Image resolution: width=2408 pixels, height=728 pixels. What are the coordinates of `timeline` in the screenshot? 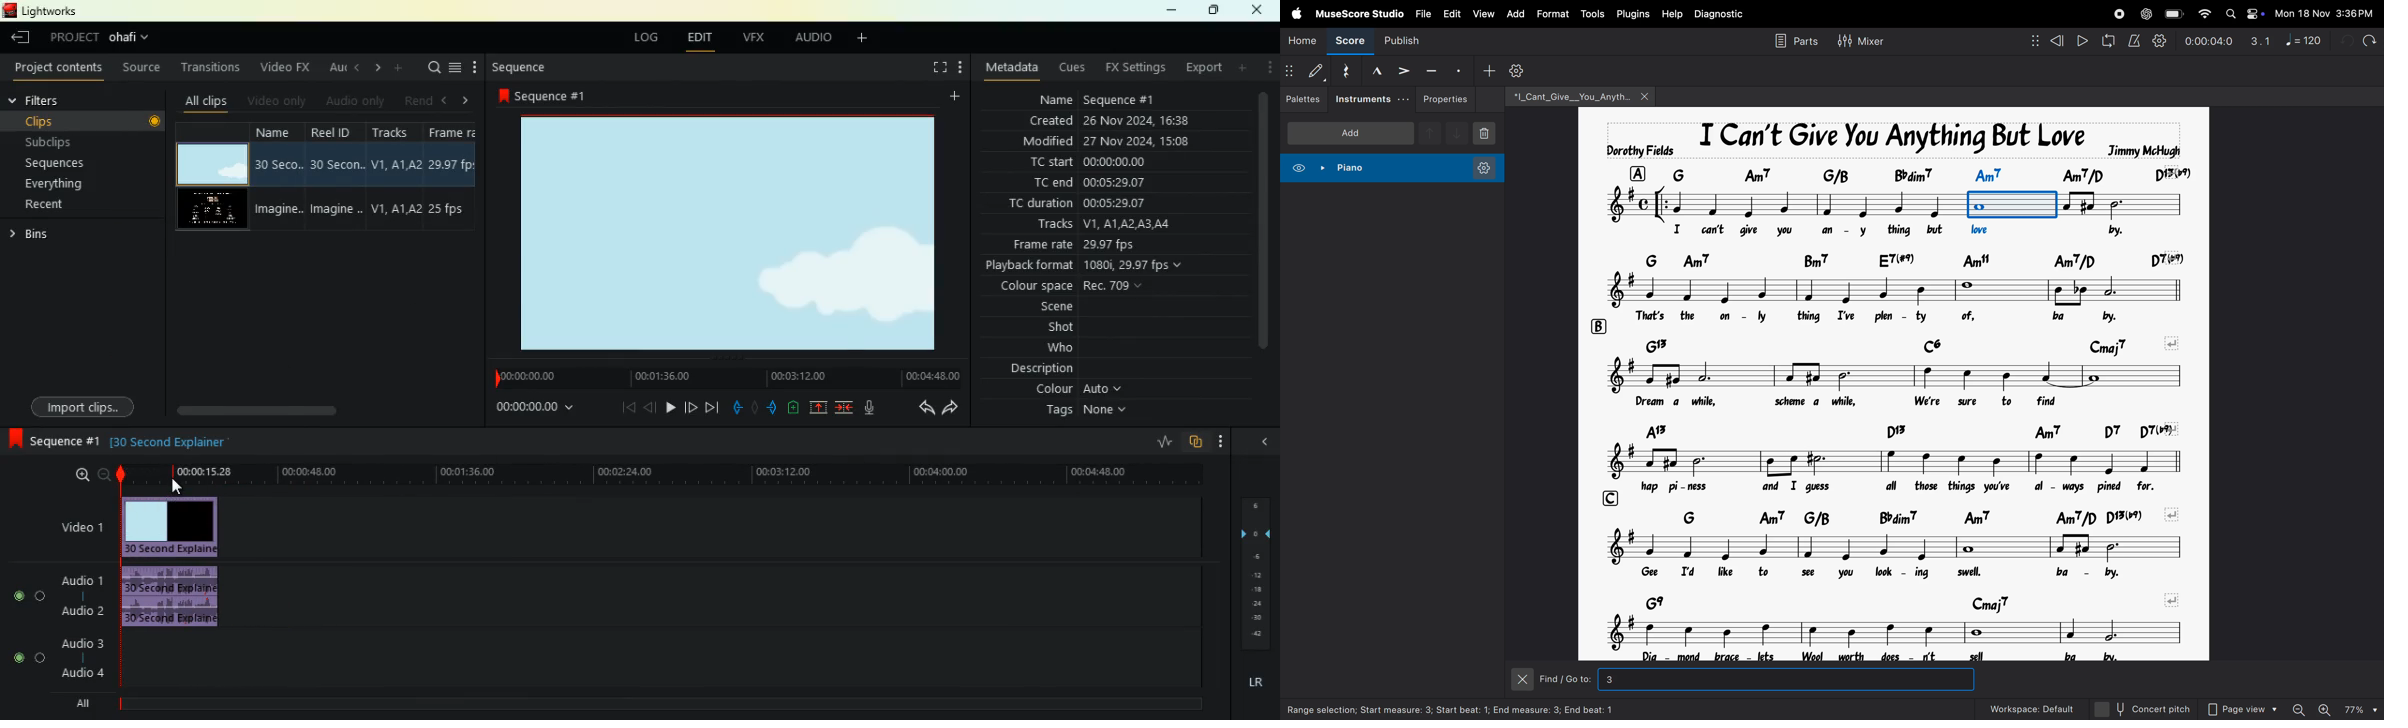 It's located at (658, 474).